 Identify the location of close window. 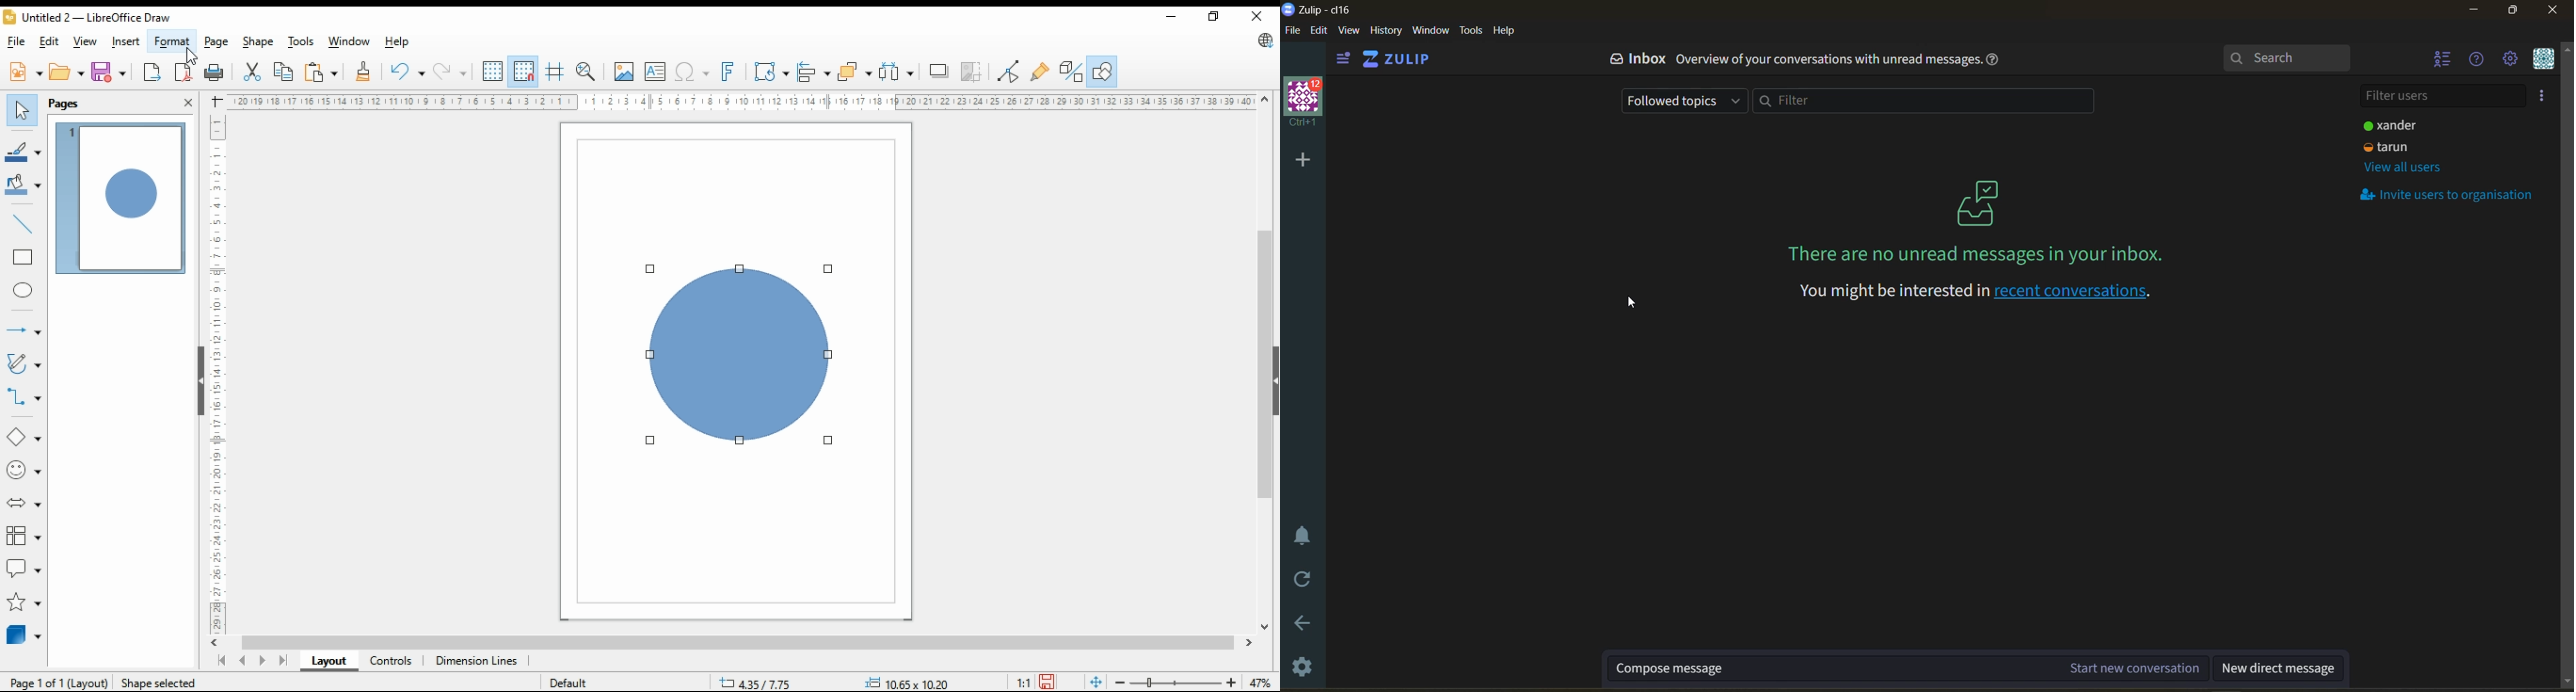
(1257, 16).